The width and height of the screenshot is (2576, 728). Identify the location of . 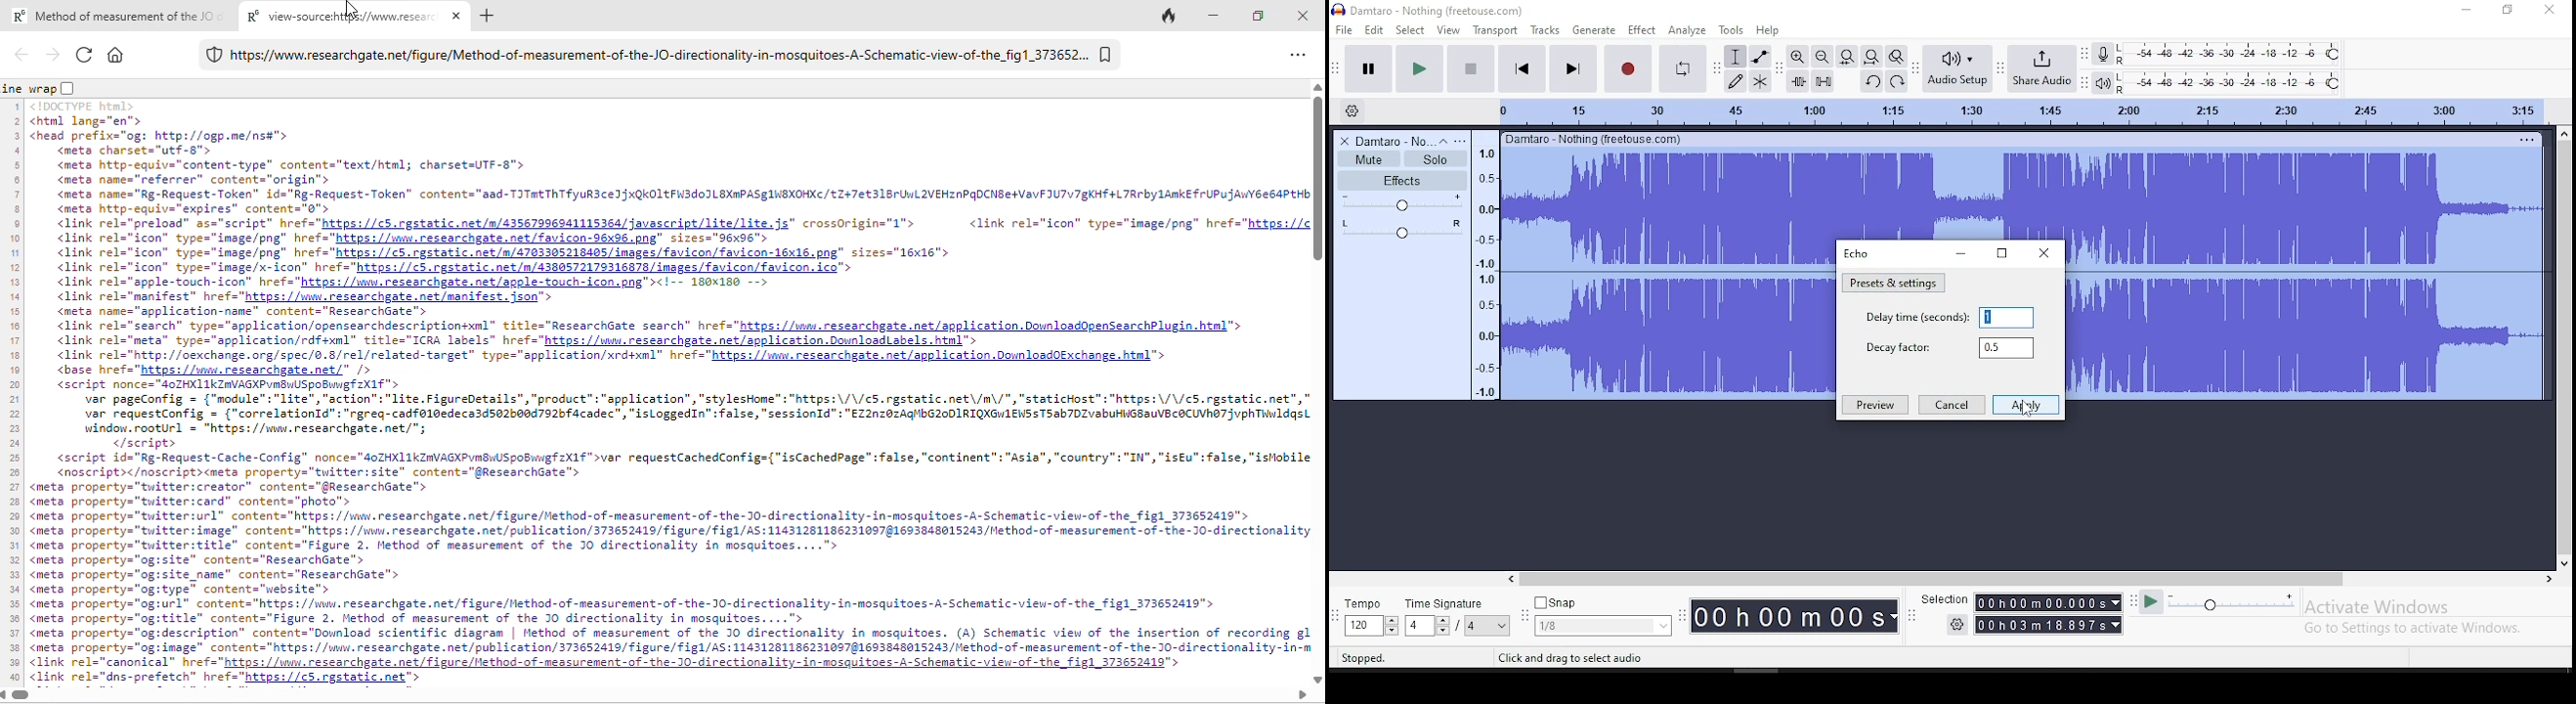
(1592, 138).